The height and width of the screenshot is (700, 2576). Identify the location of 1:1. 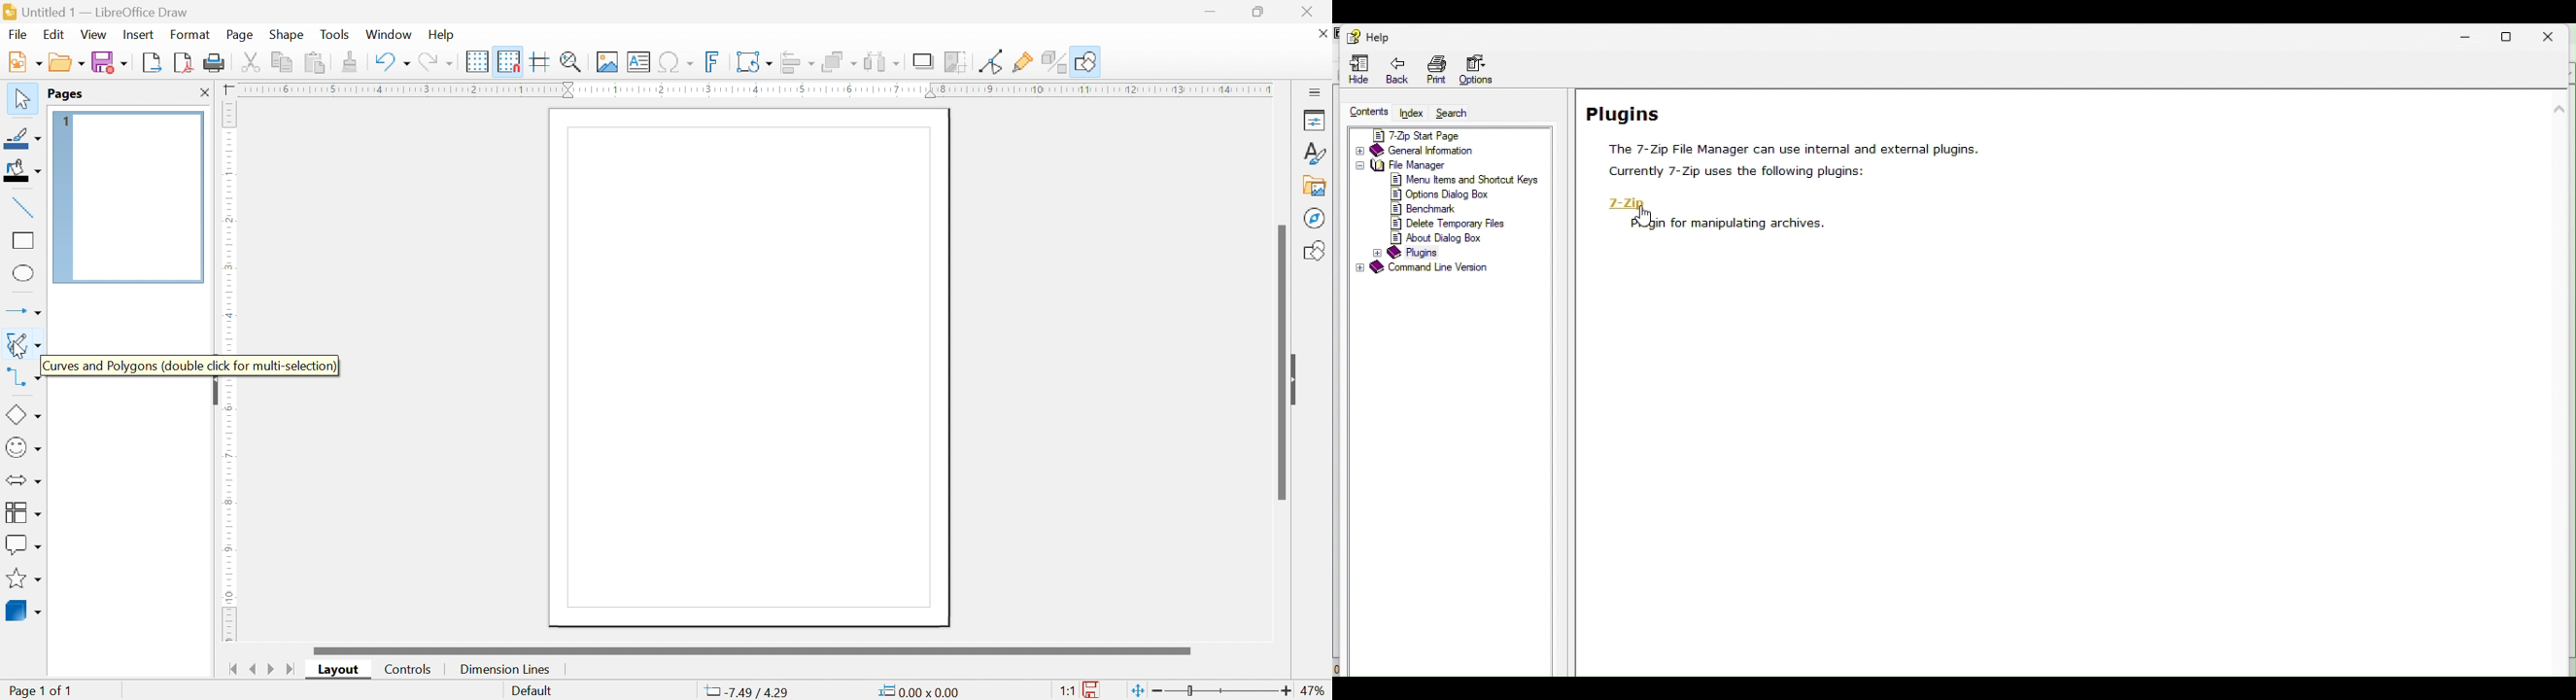
(1069, 692).